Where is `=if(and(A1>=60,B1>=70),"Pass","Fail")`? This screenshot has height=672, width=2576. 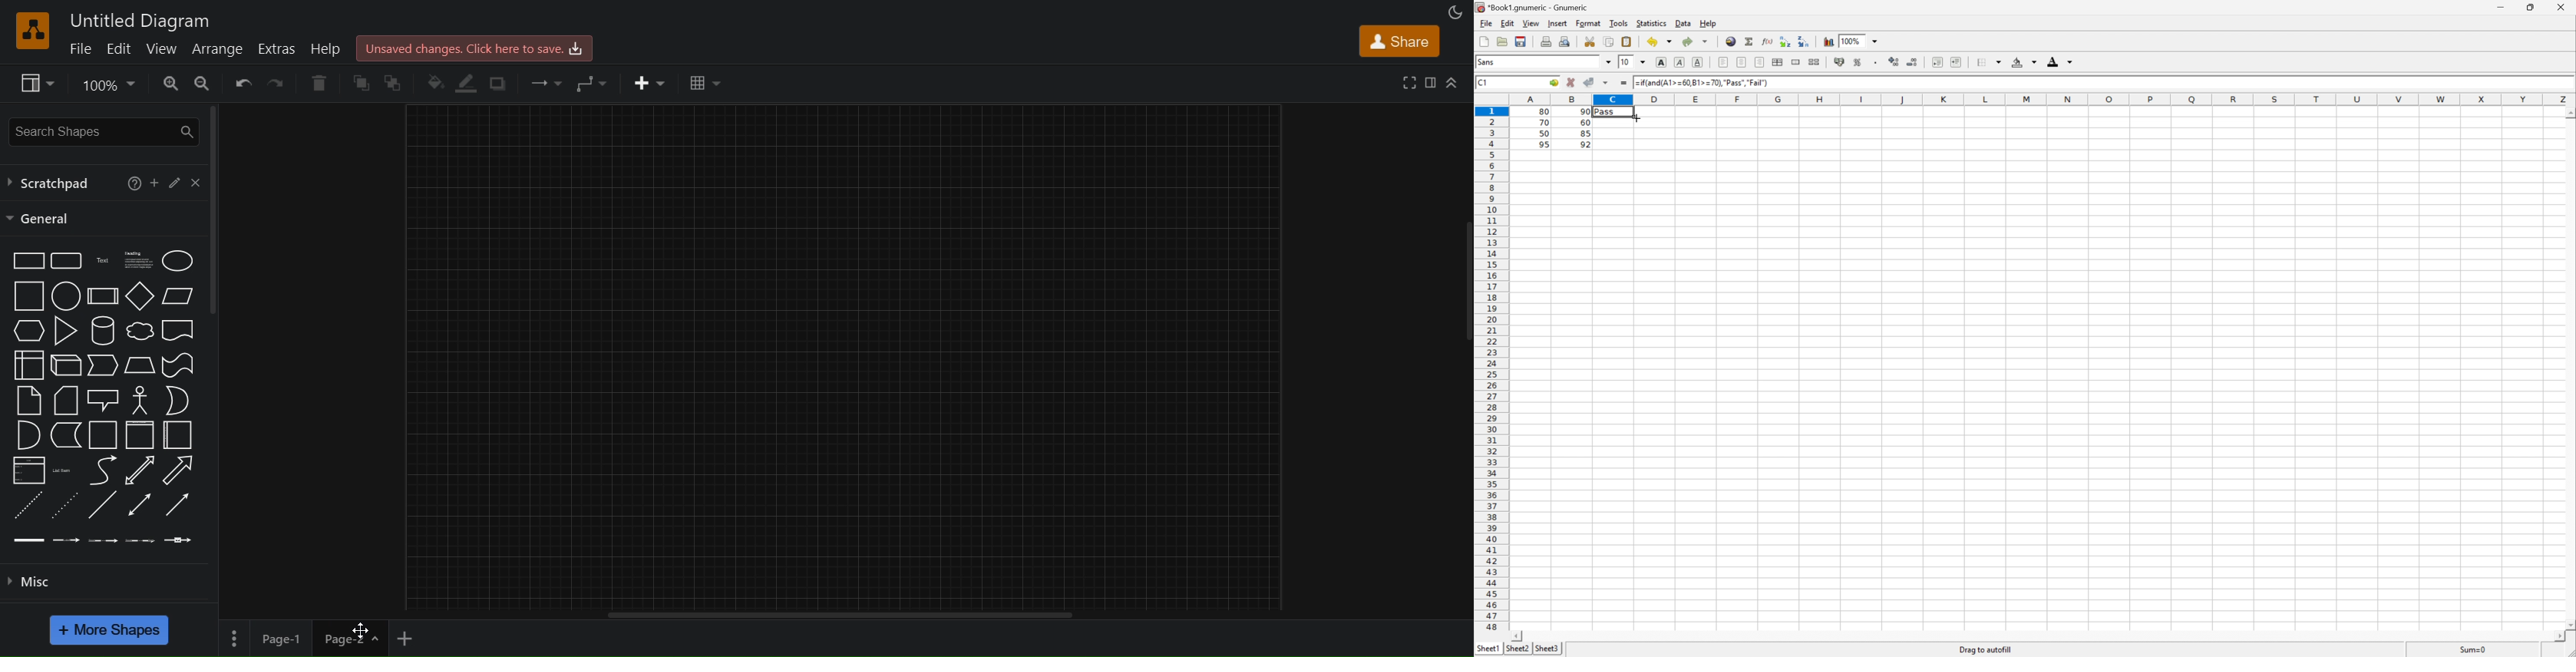
=if(and(A1>=60,B1>=70),"Pass","Fail") is located at coordinates (1708, 83).